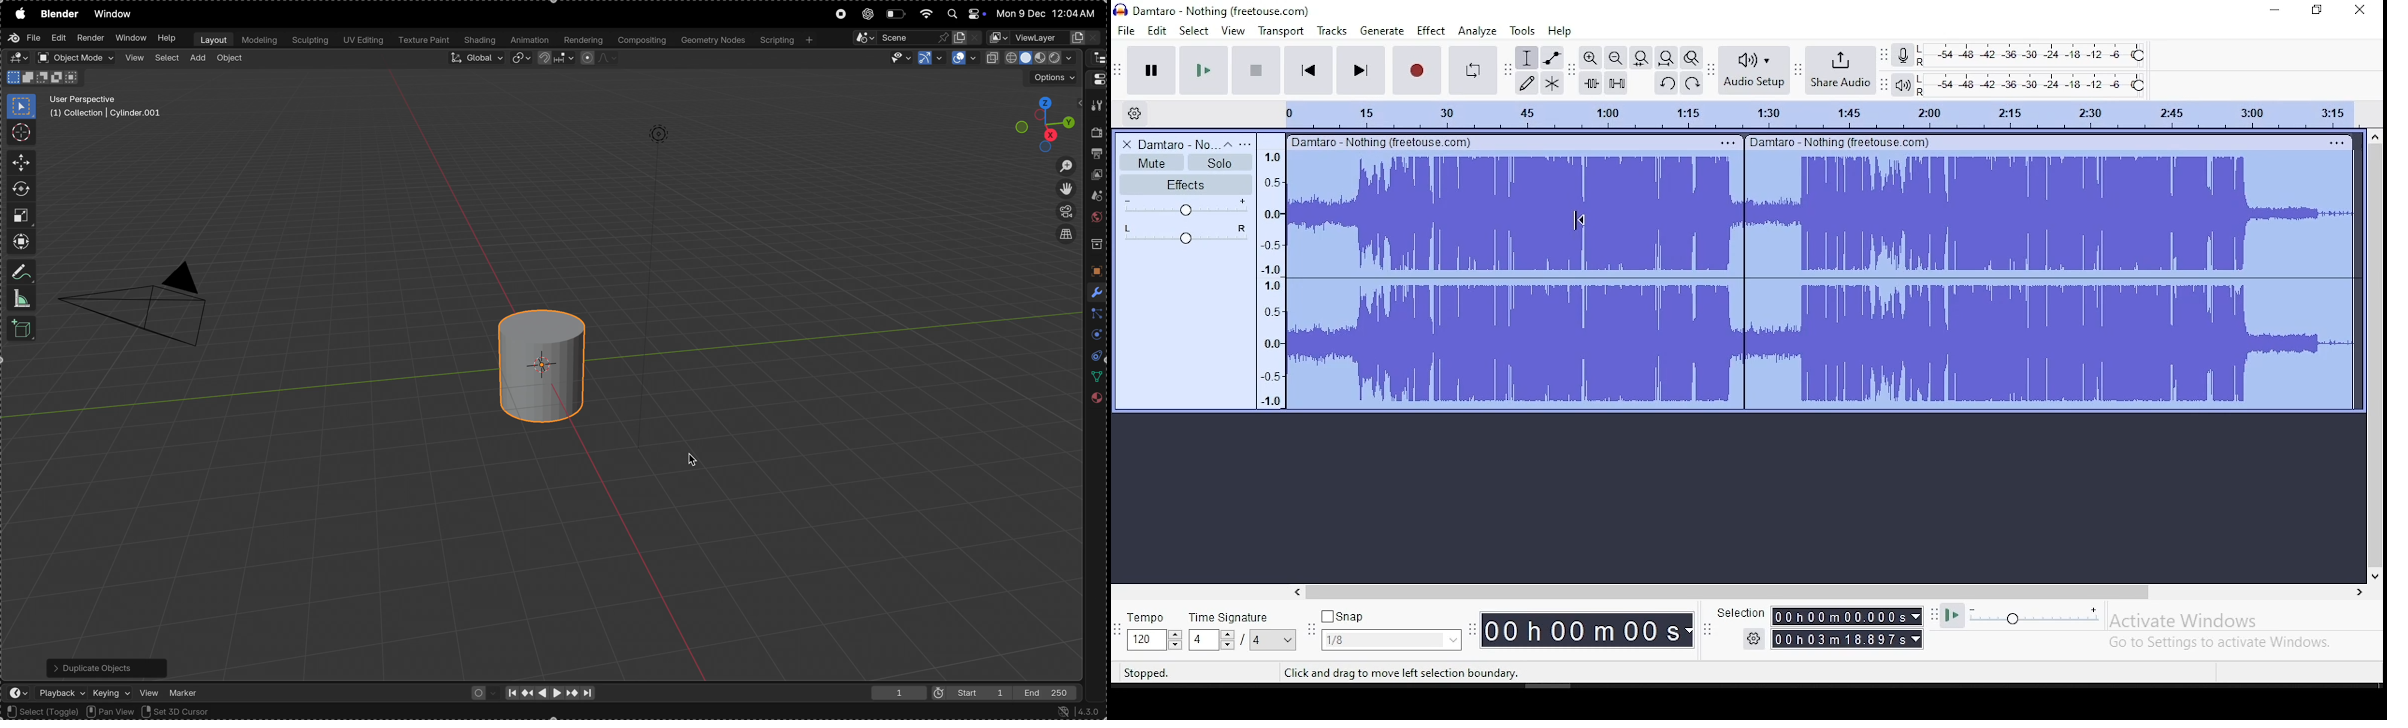 The height and width of the screenshot is (728, 2408). Describe the element at coordinates (1096, 59) in the screenshot. I see `editor type` at that location.